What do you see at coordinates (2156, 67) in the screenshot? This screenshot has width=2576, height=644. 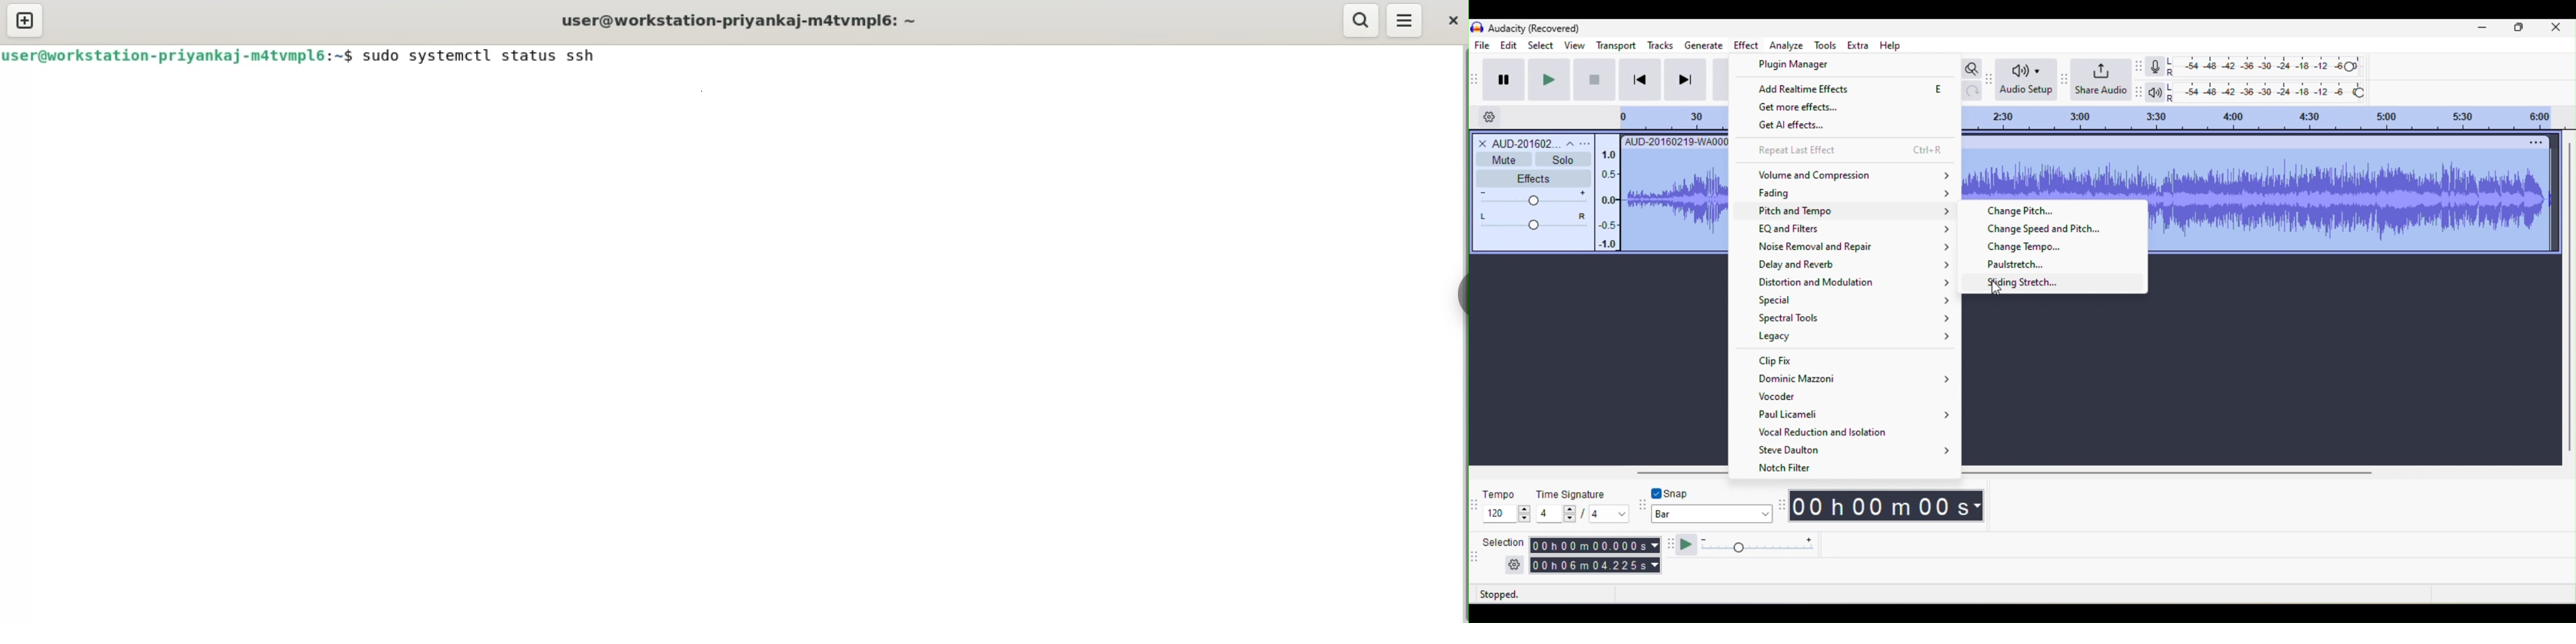 I see `record meter` at bounding box center [2156, 67].